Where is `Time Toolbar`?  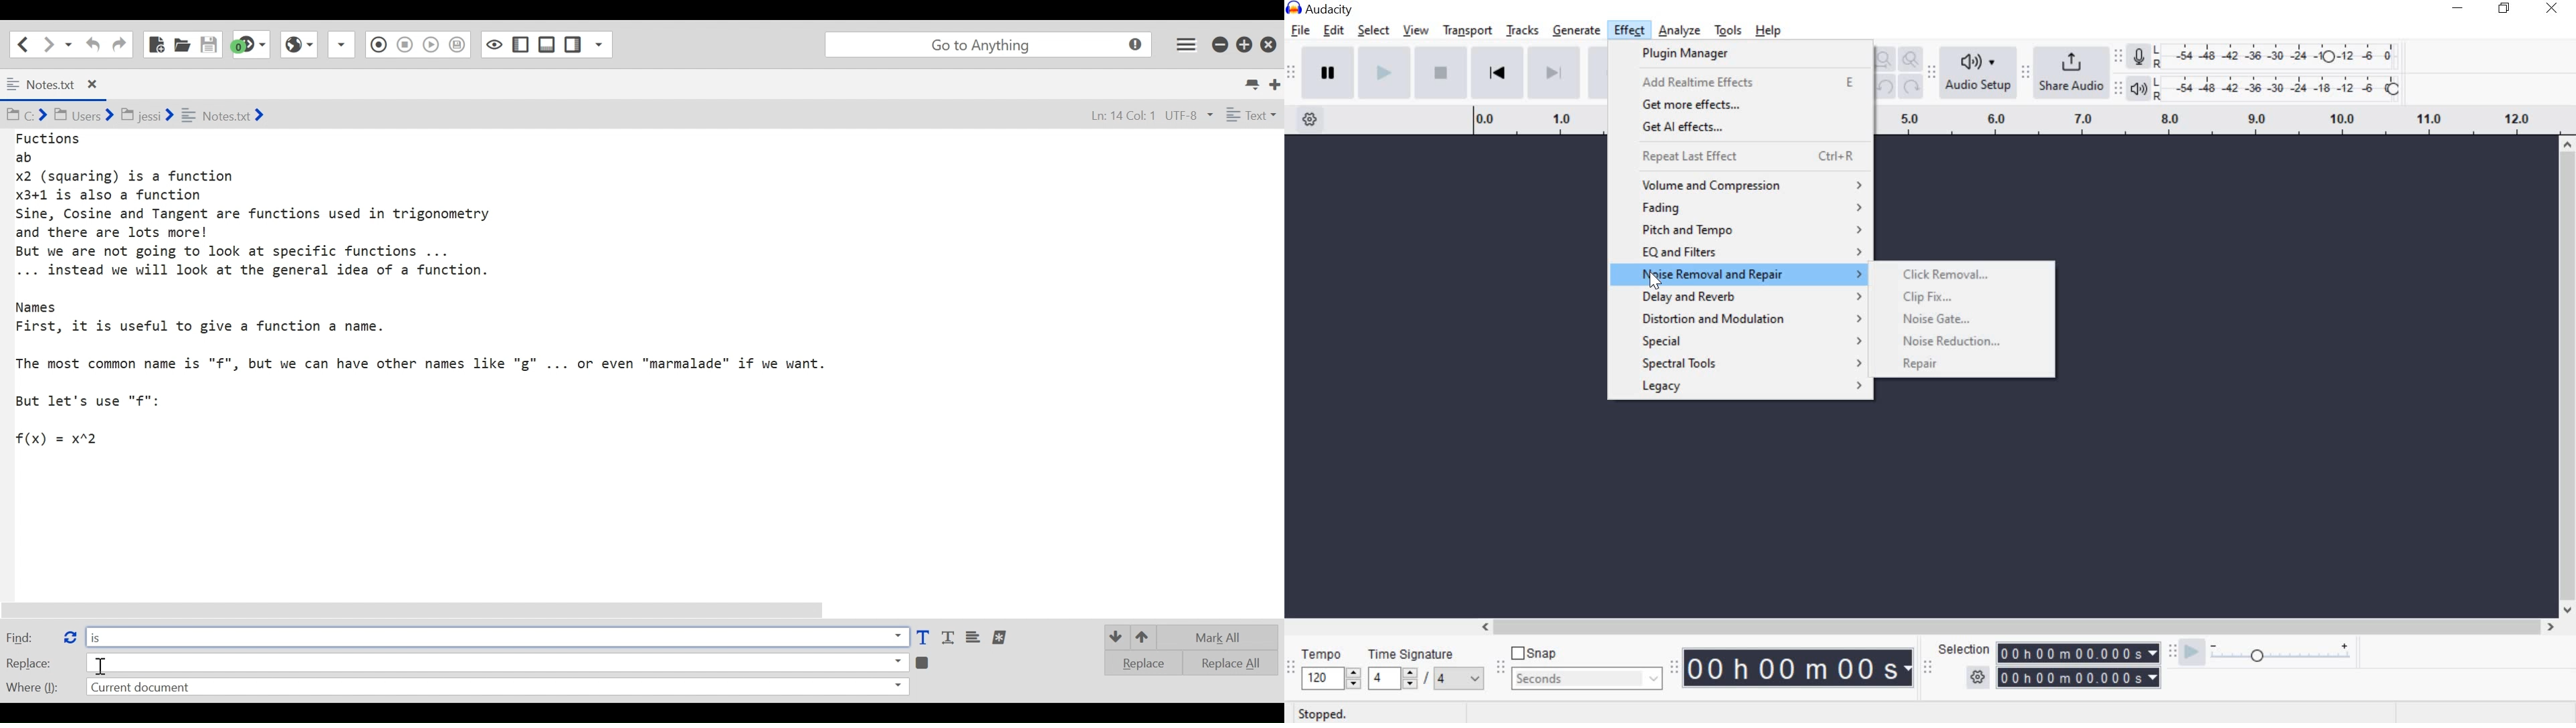 Time Toolbar is located at coordinates (1673, 667).